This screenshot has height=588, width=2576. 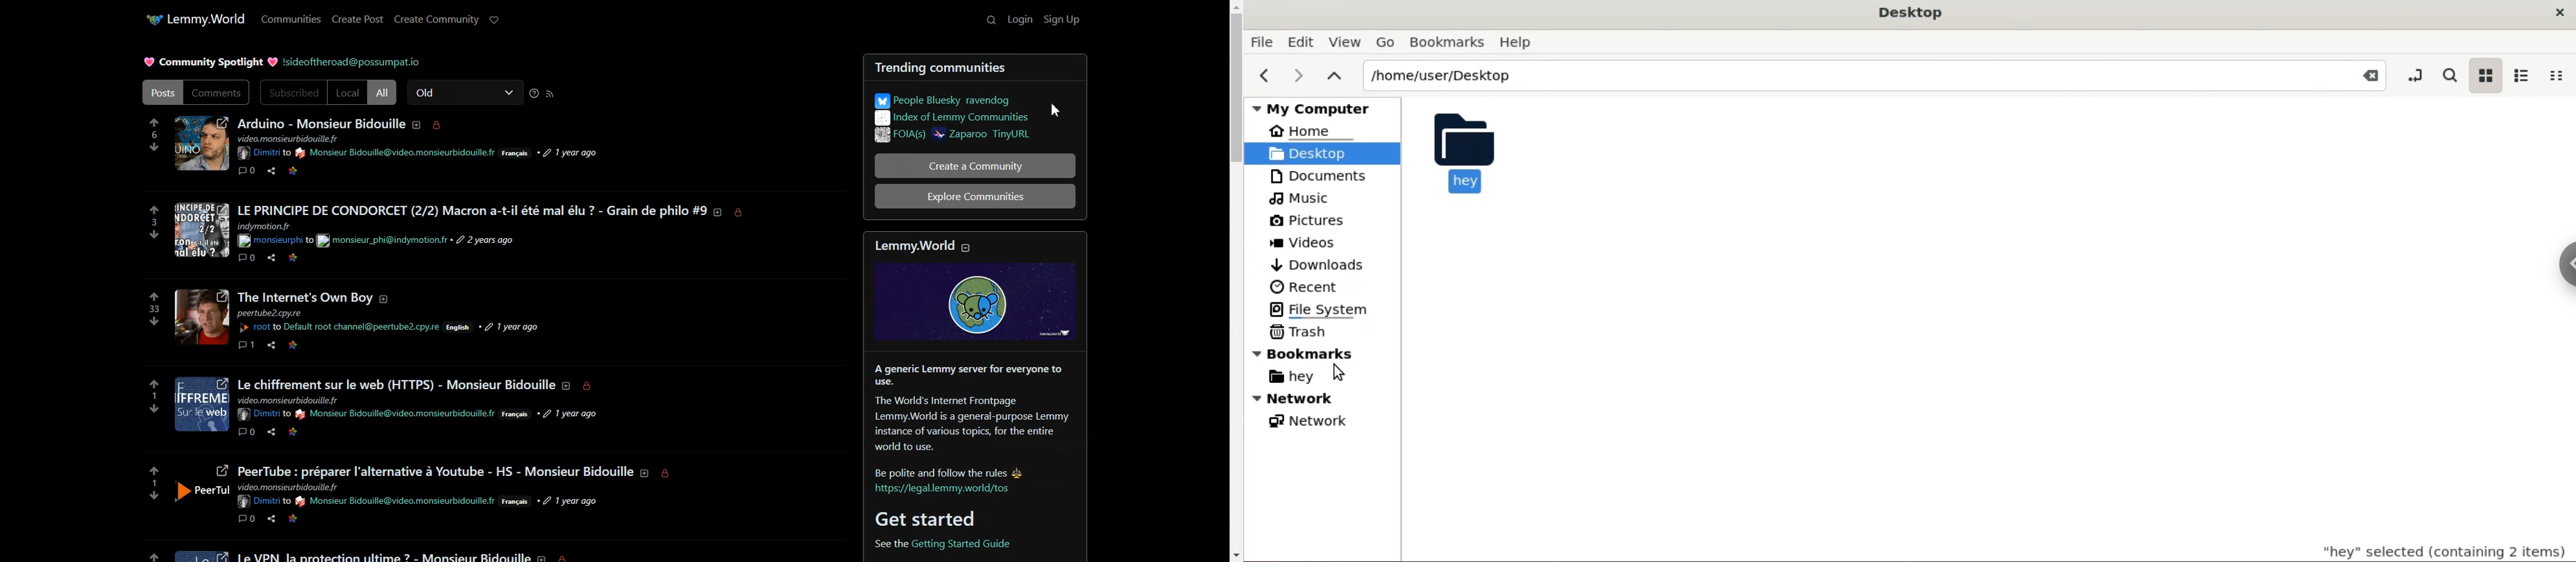 What do you see at coordinates (209, 17) in the screenshot?
I see `Home Page` at bounding box center [209, 17].